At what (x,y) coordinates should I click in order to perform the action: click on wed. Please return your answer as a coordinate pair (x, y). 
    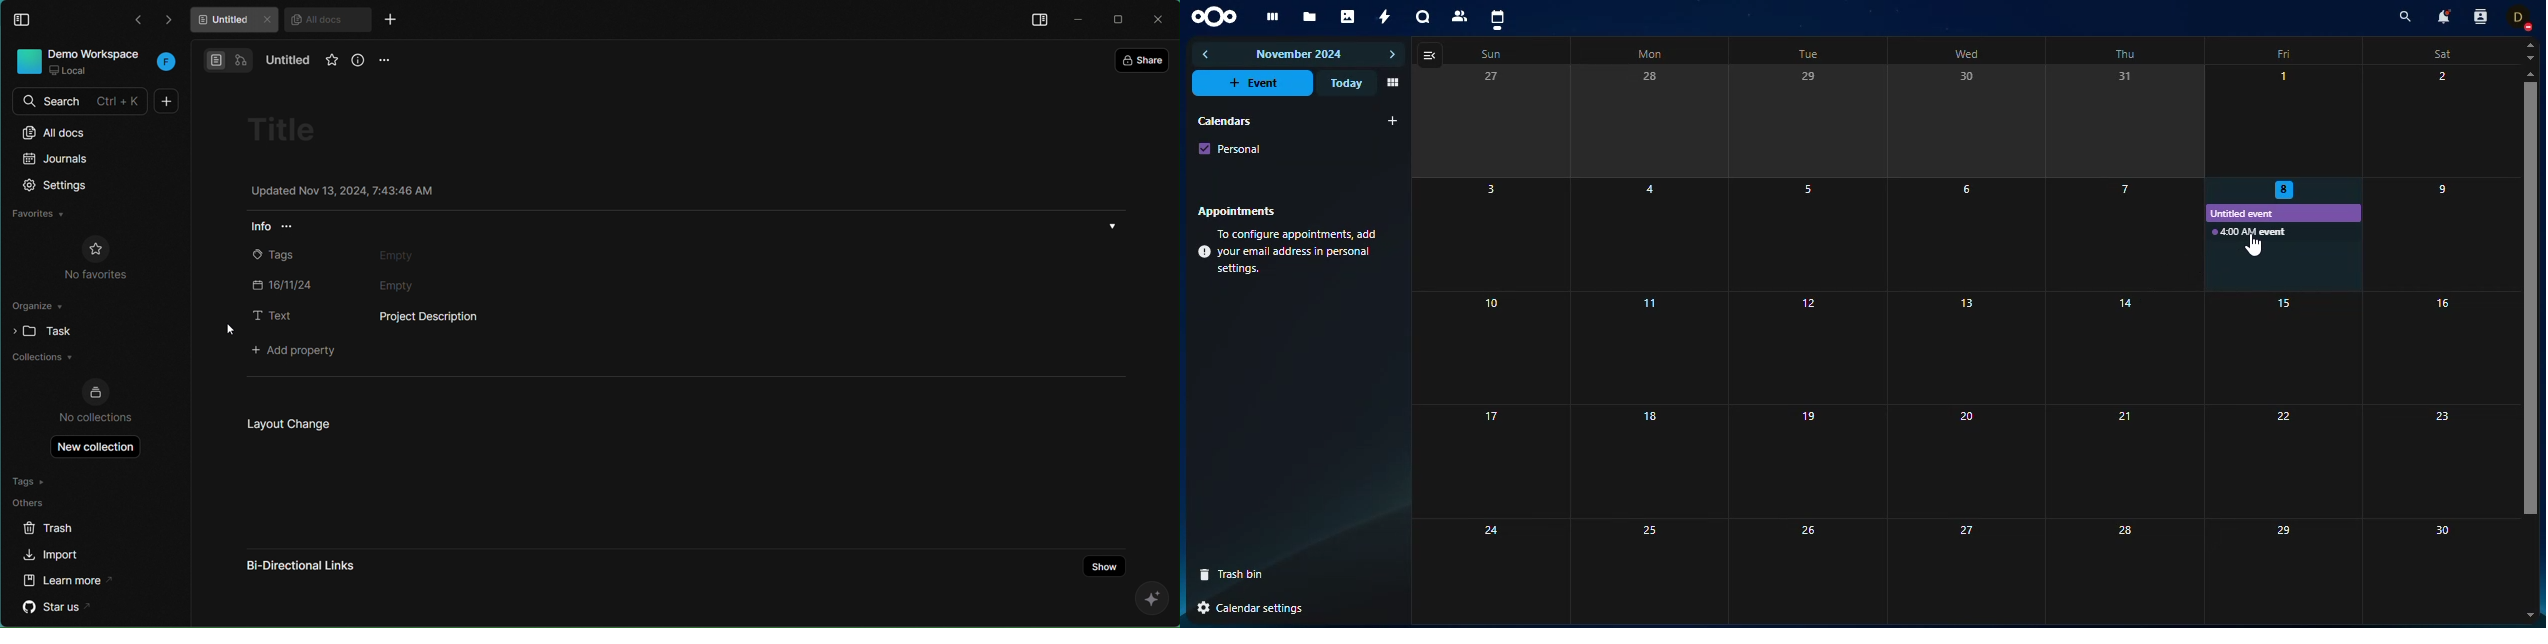
    Looking at the image, I should click on (1967, 53).